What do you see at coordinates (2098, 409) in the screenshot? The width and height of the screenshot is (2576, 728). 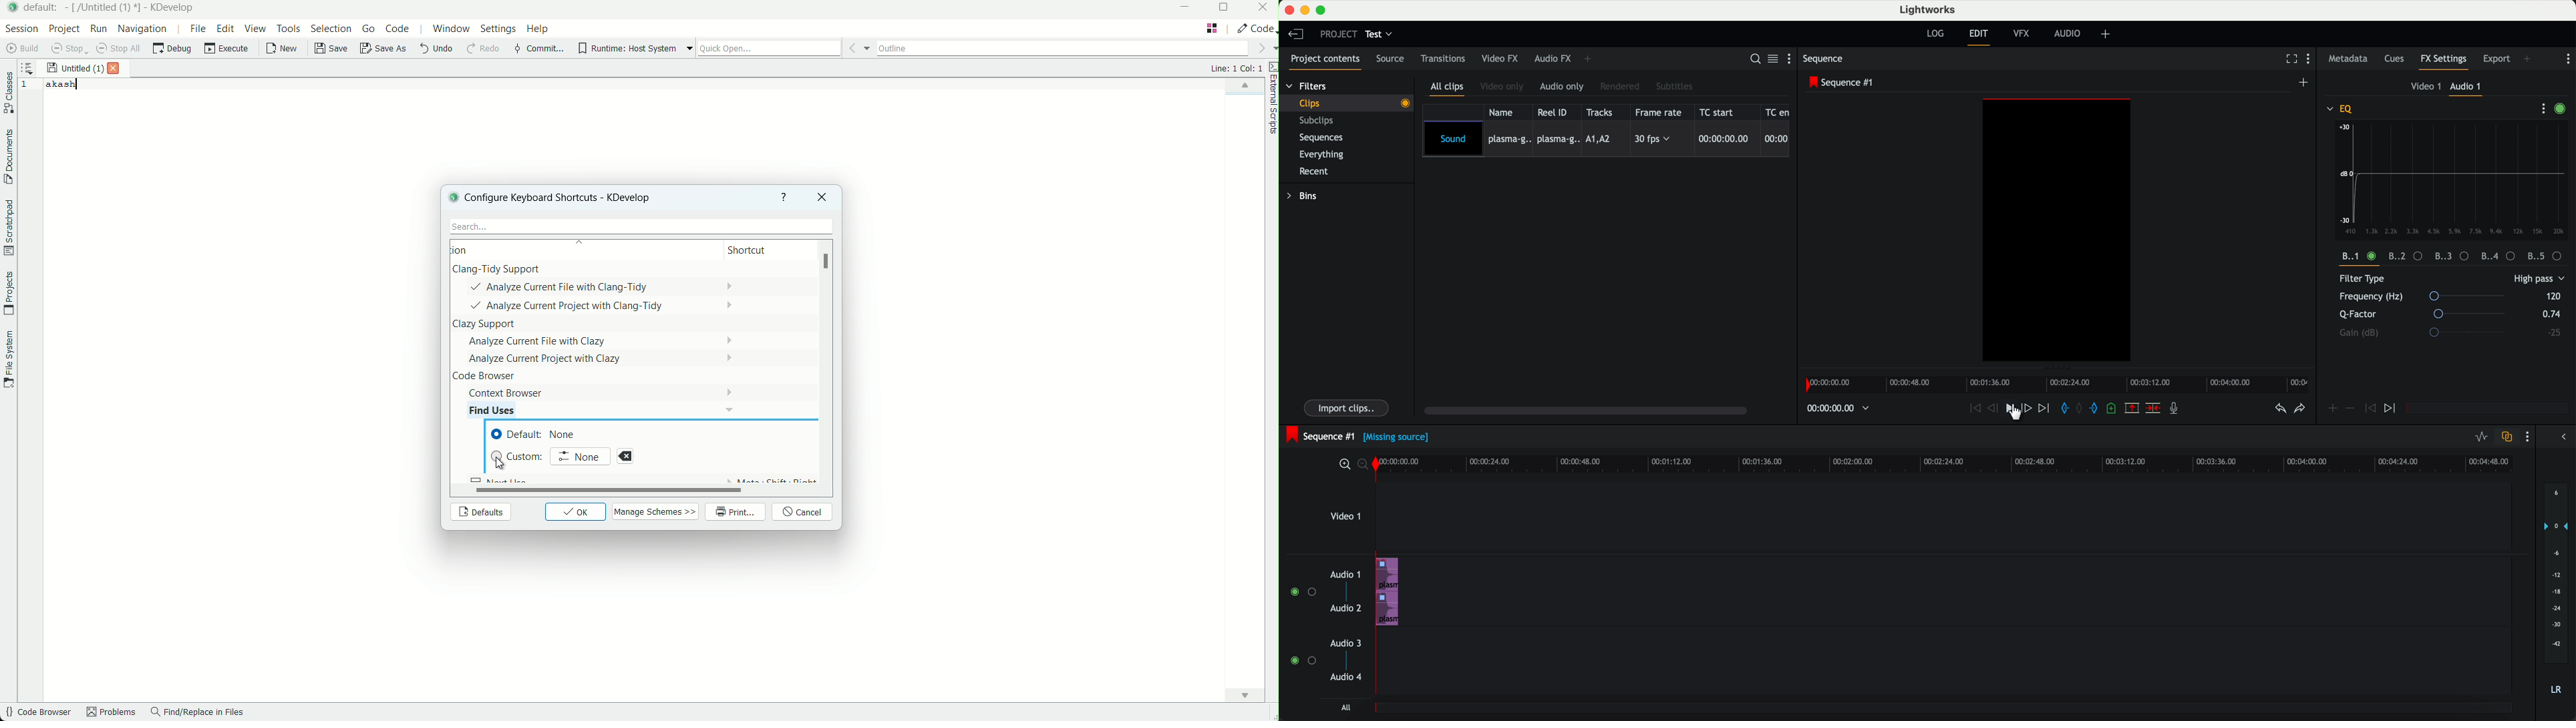 I see `add out mark` at bounding box center [2098, 409].